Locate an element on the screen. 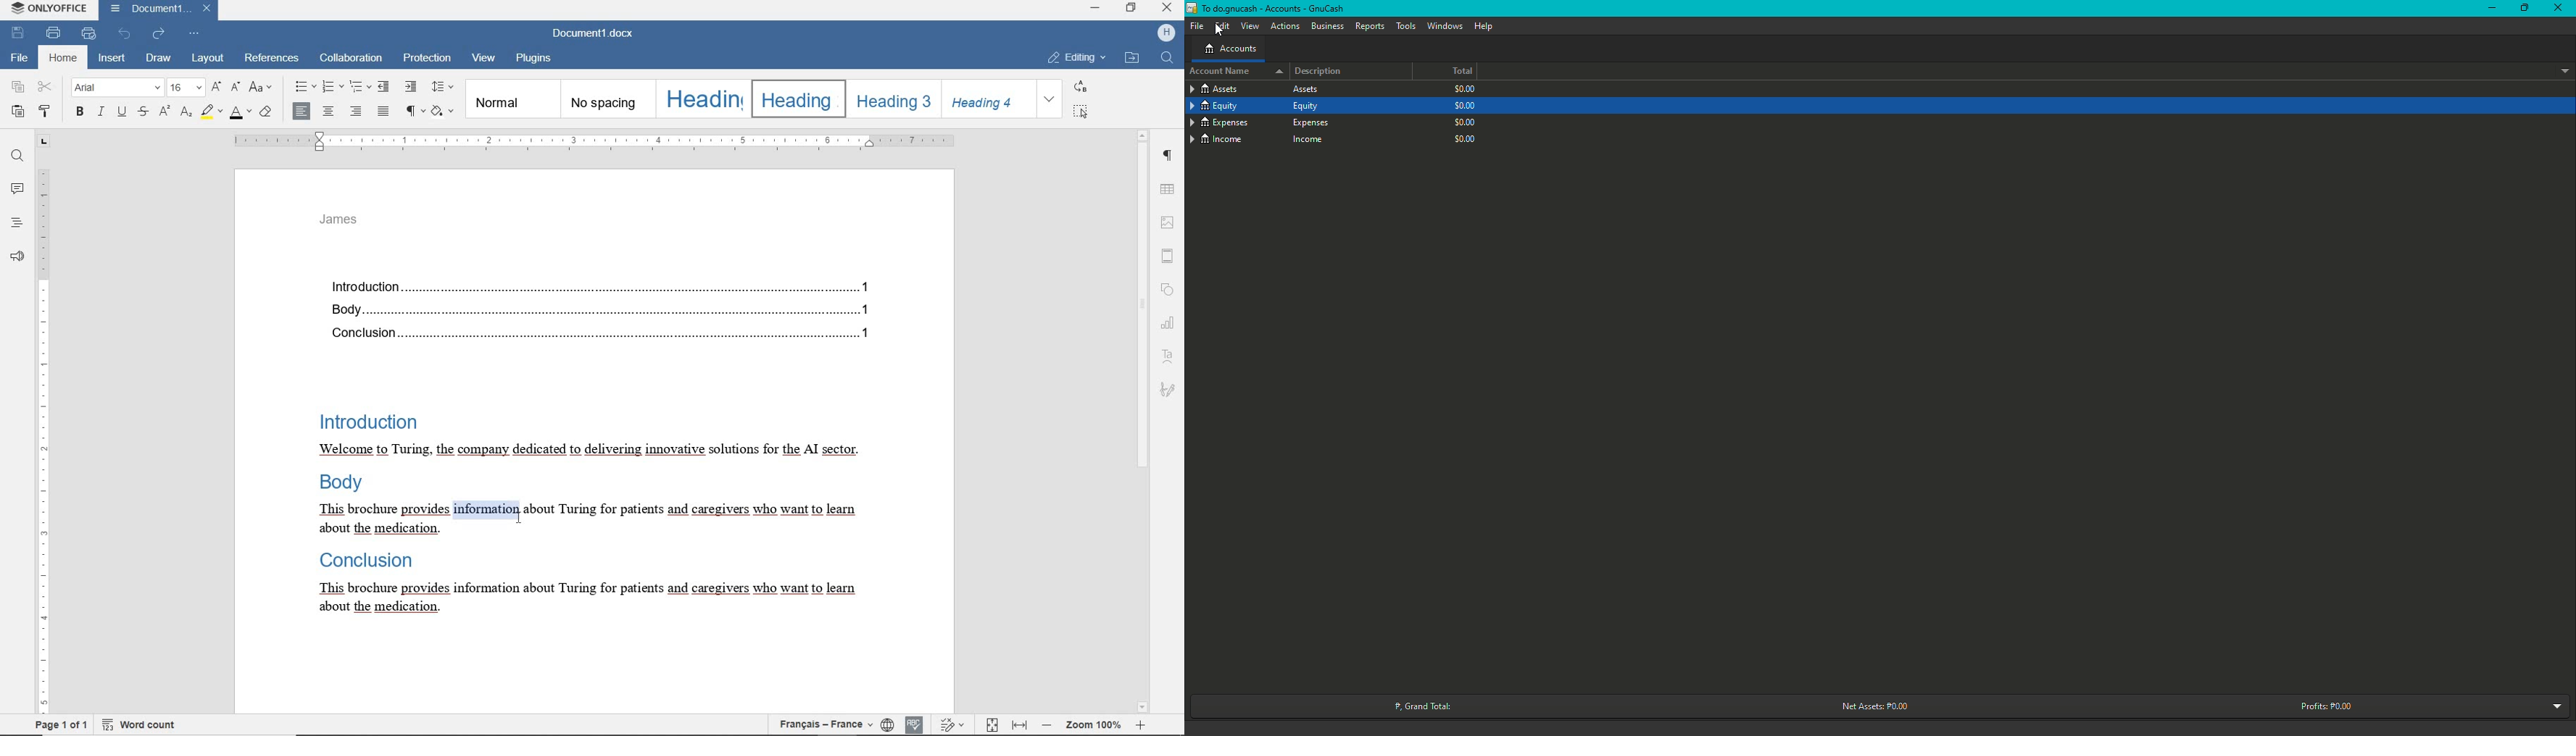  Minimize is located at coordinates (2488, 8).